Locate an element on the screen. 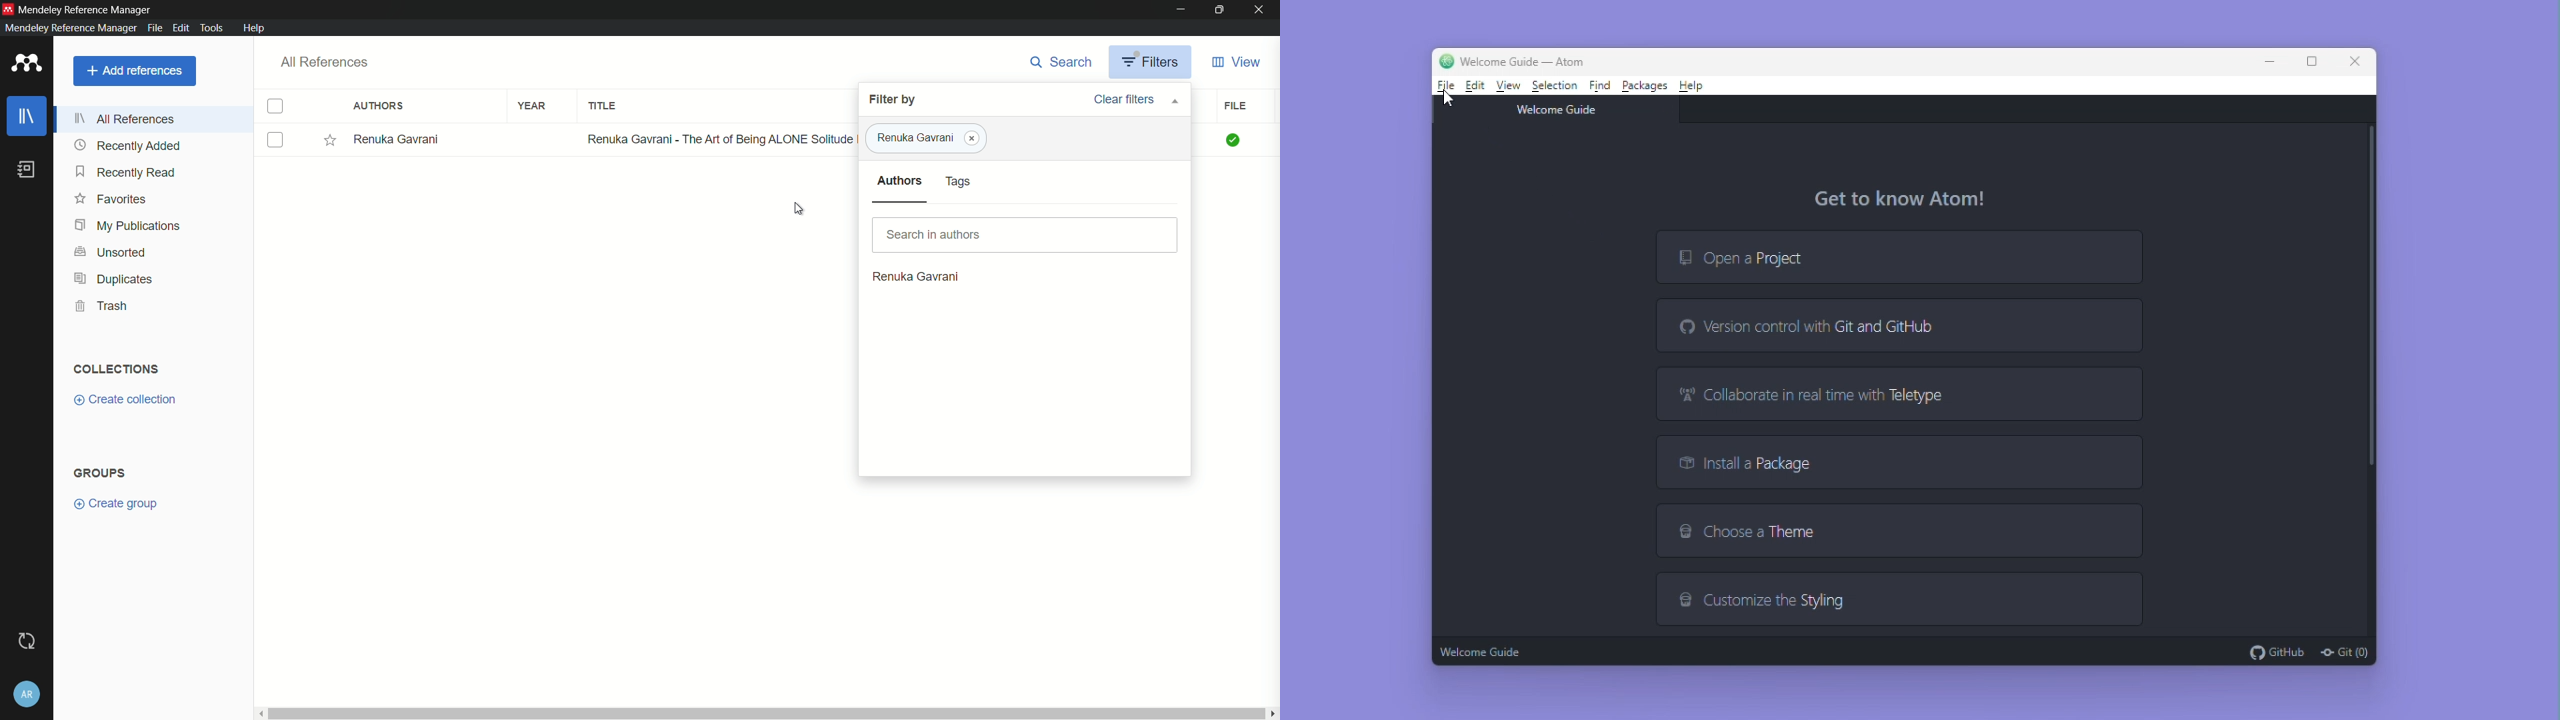  Selection is located at coordinates (1556, 86).